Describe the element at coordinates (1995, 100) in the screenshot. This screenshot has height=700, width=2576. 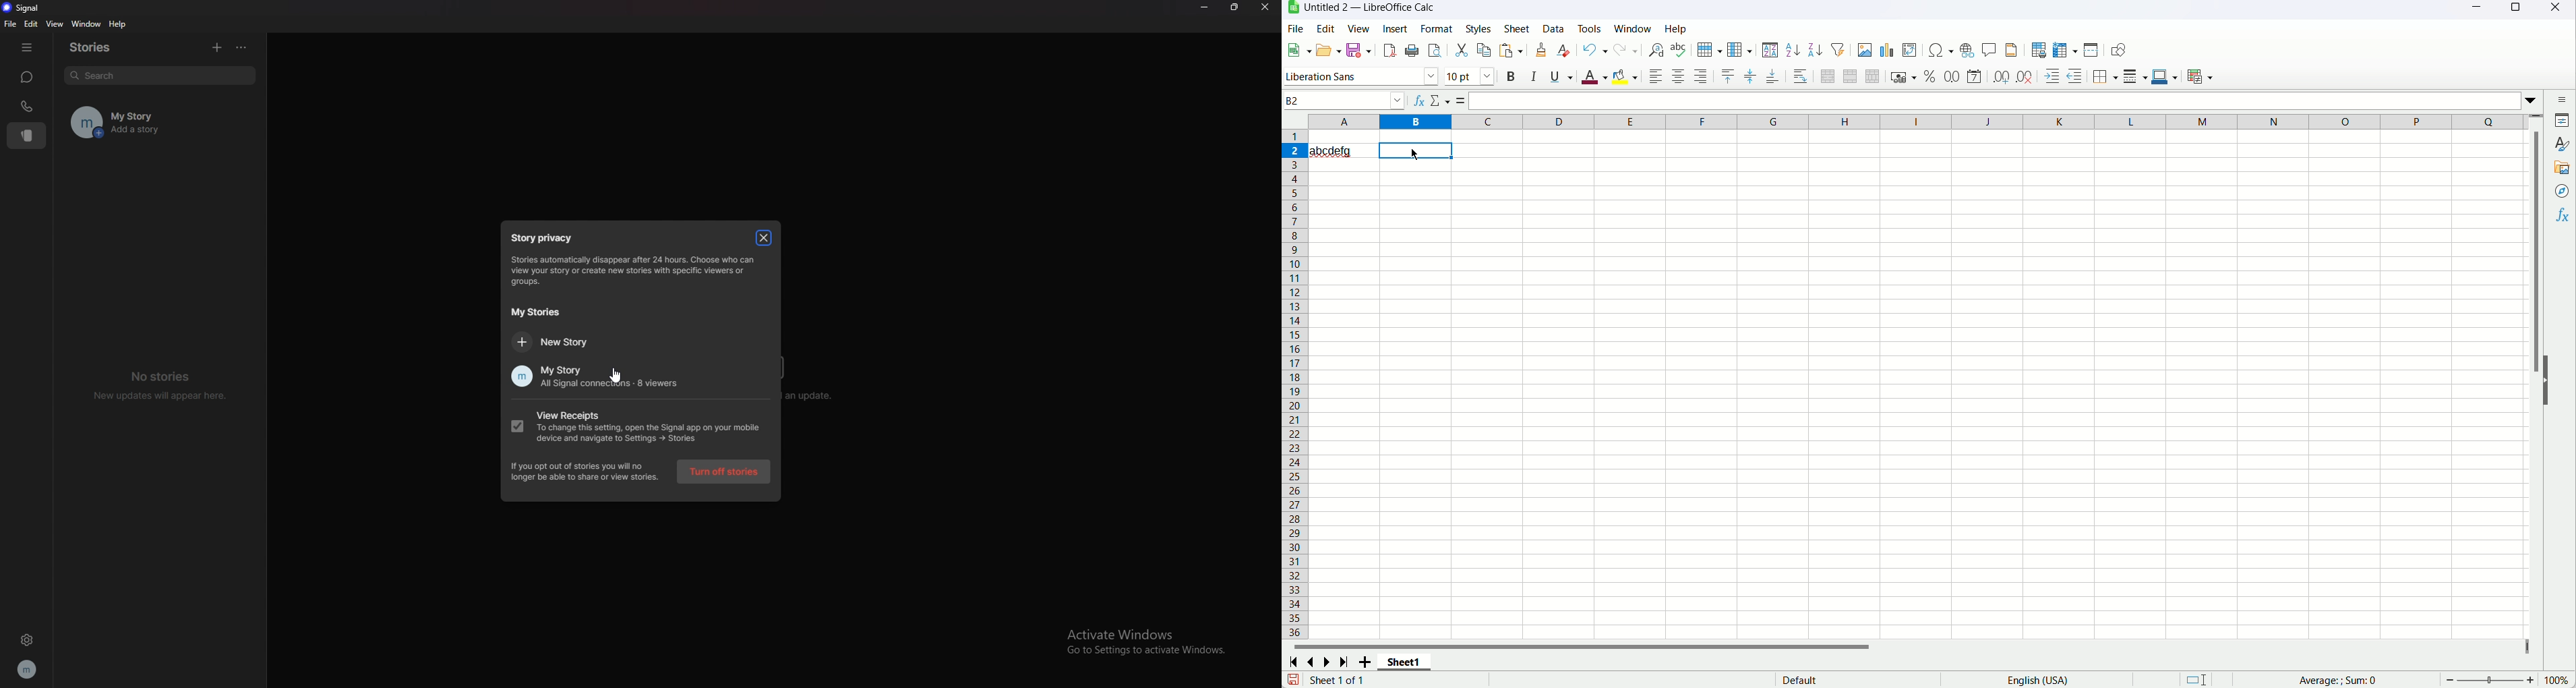
I see `formula bar` at that location.